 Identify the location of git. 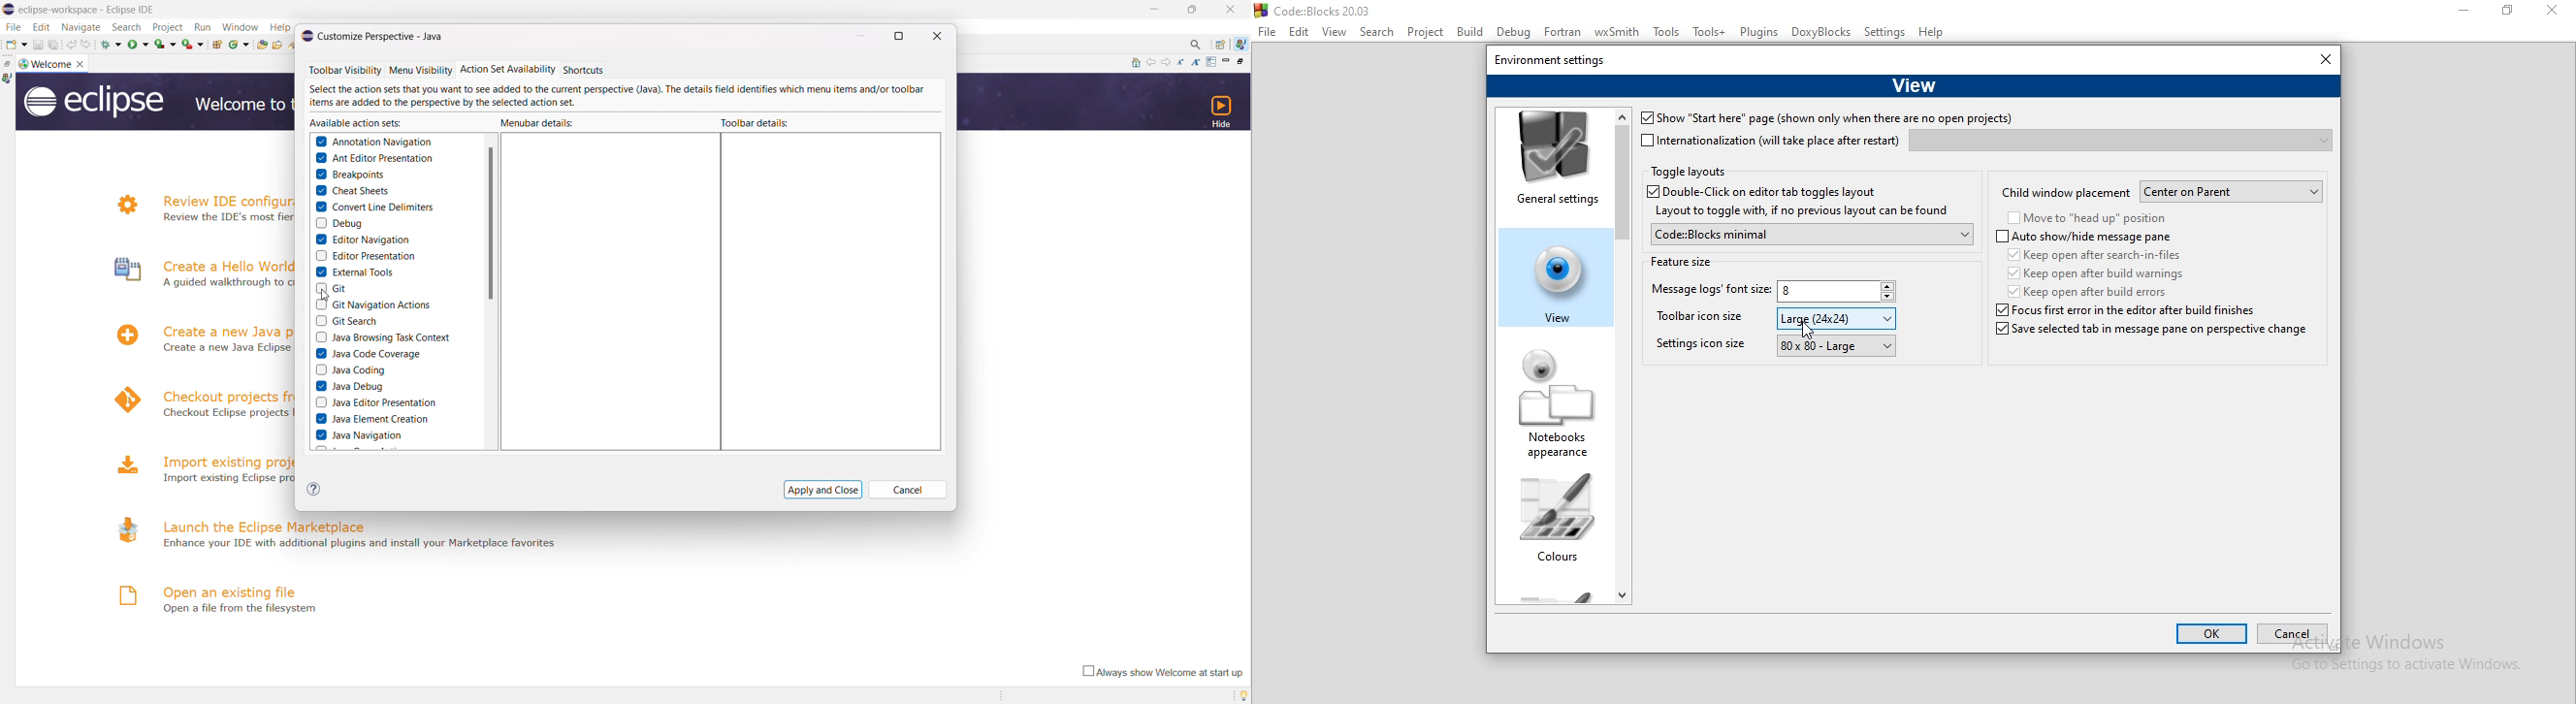
(331, 287).